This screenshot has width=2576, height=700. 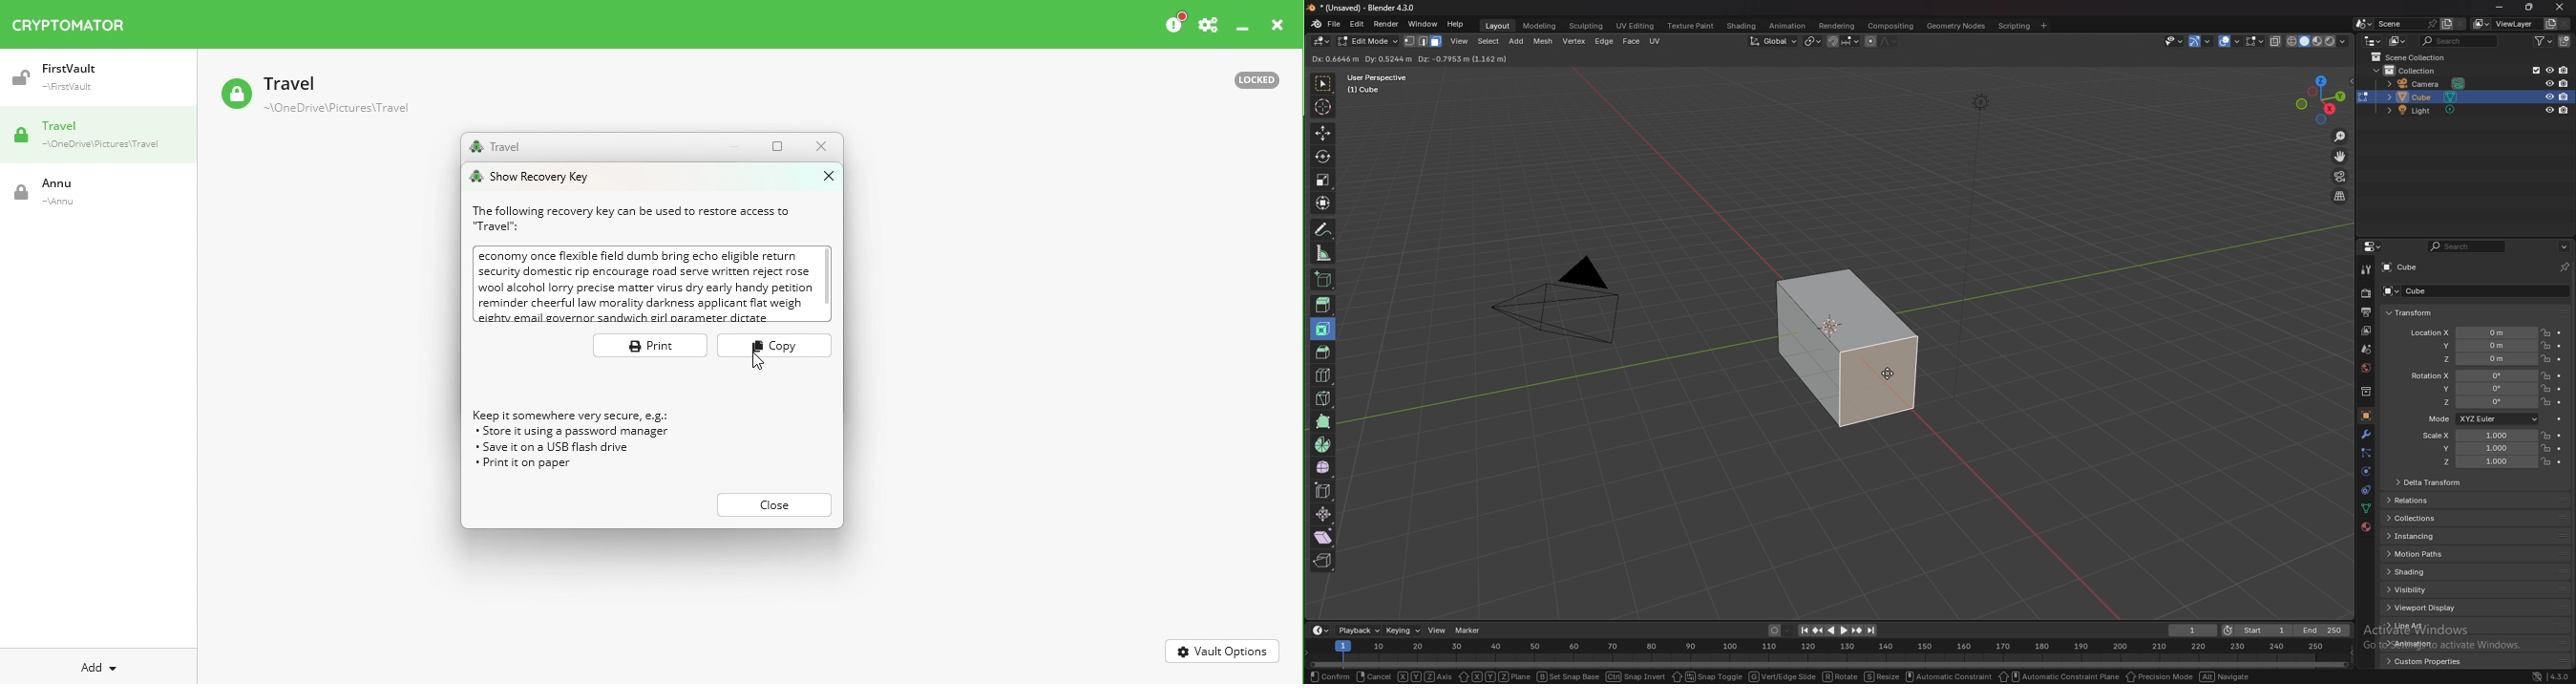 I want to click on shear, so click(x=1323, y=537).